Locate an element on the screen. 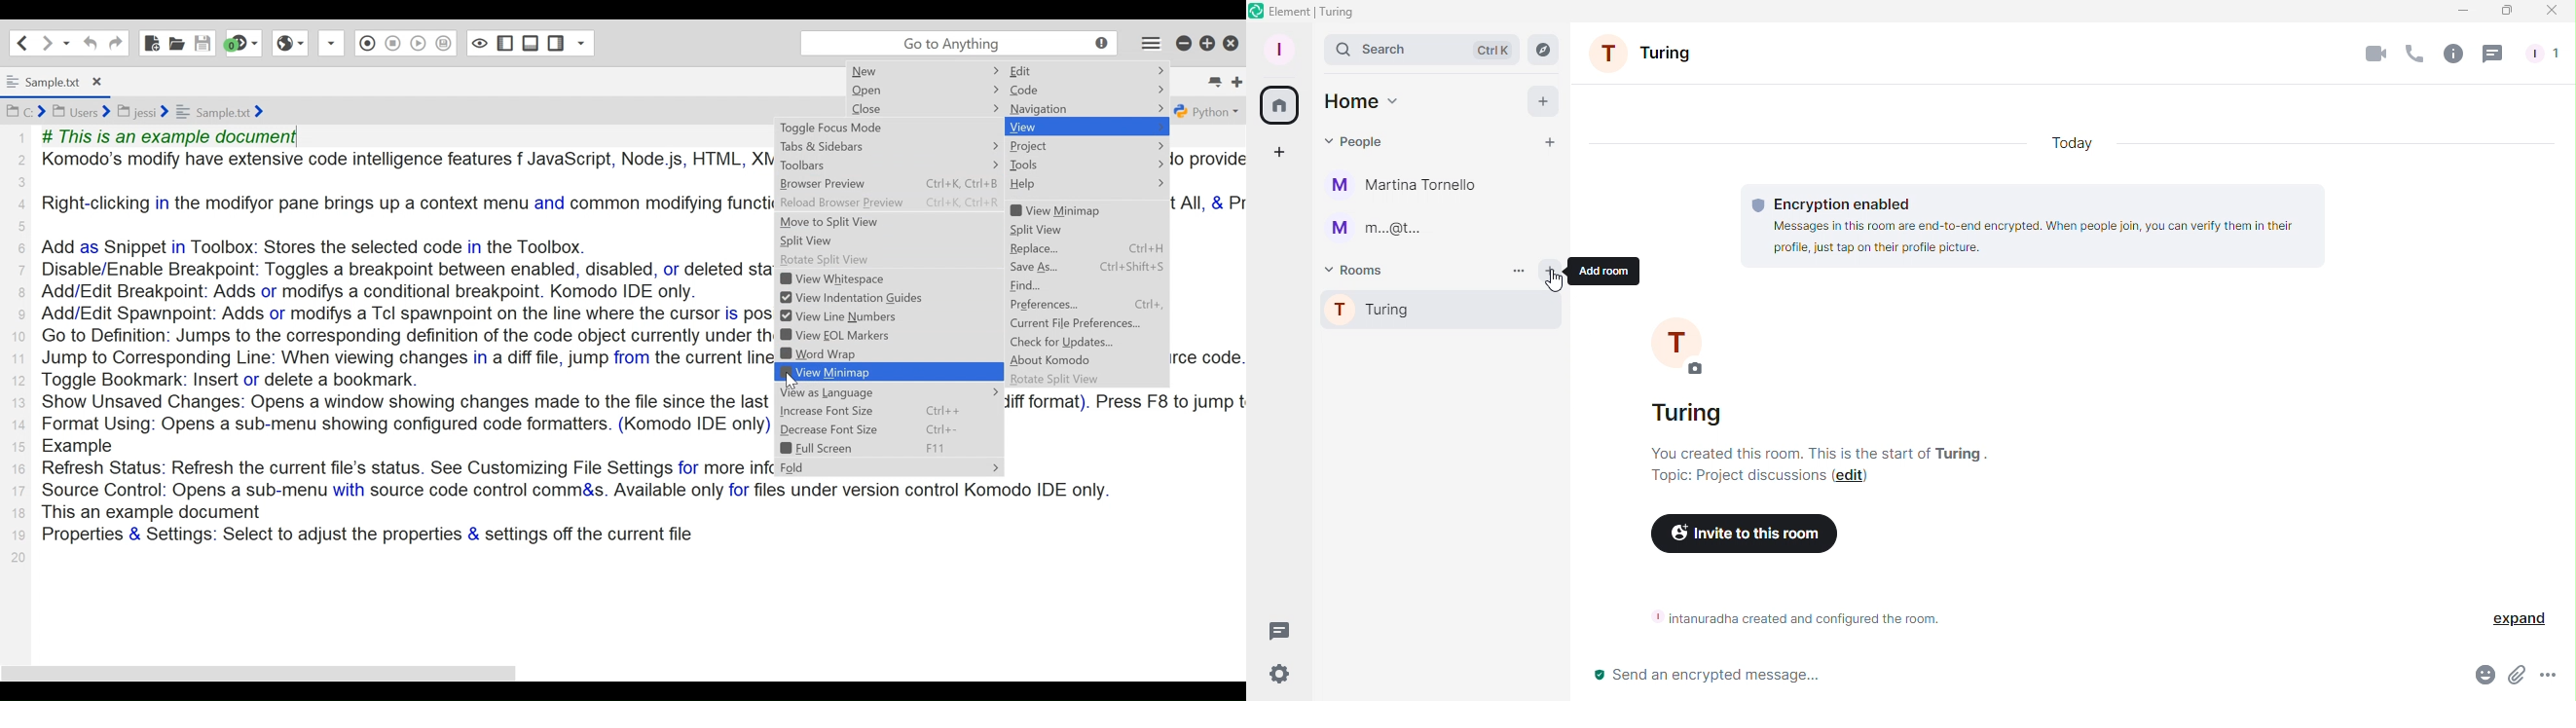 The image size is (2576, 728). Go forward one location is located at coordinates (46, 42).